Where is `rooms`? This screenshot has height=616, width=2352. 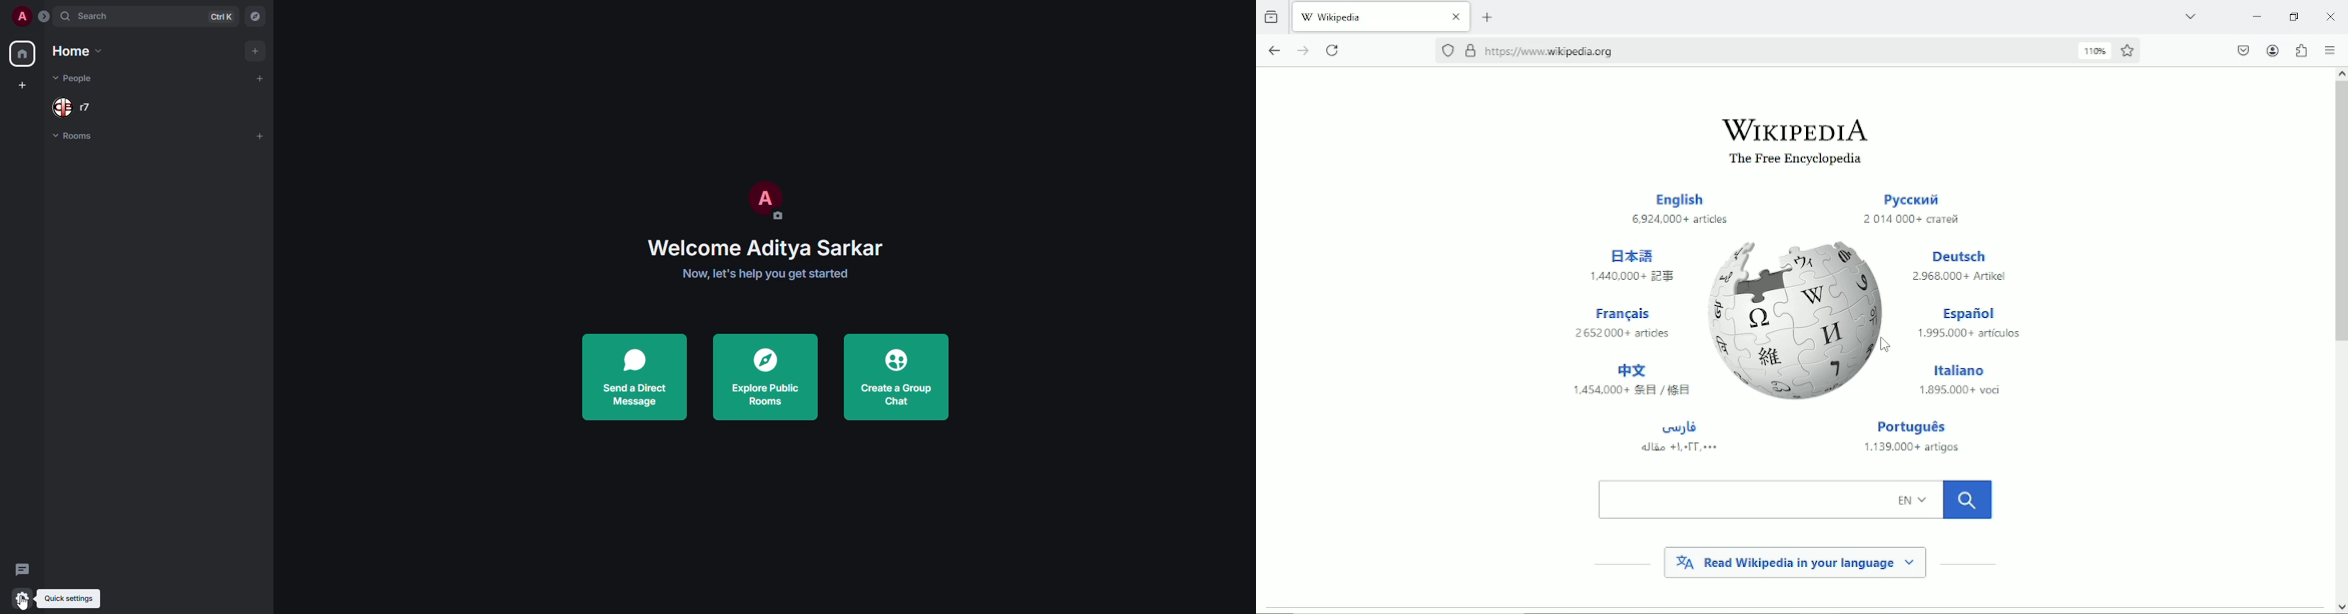 rooms is located at coordinates (77, 137).